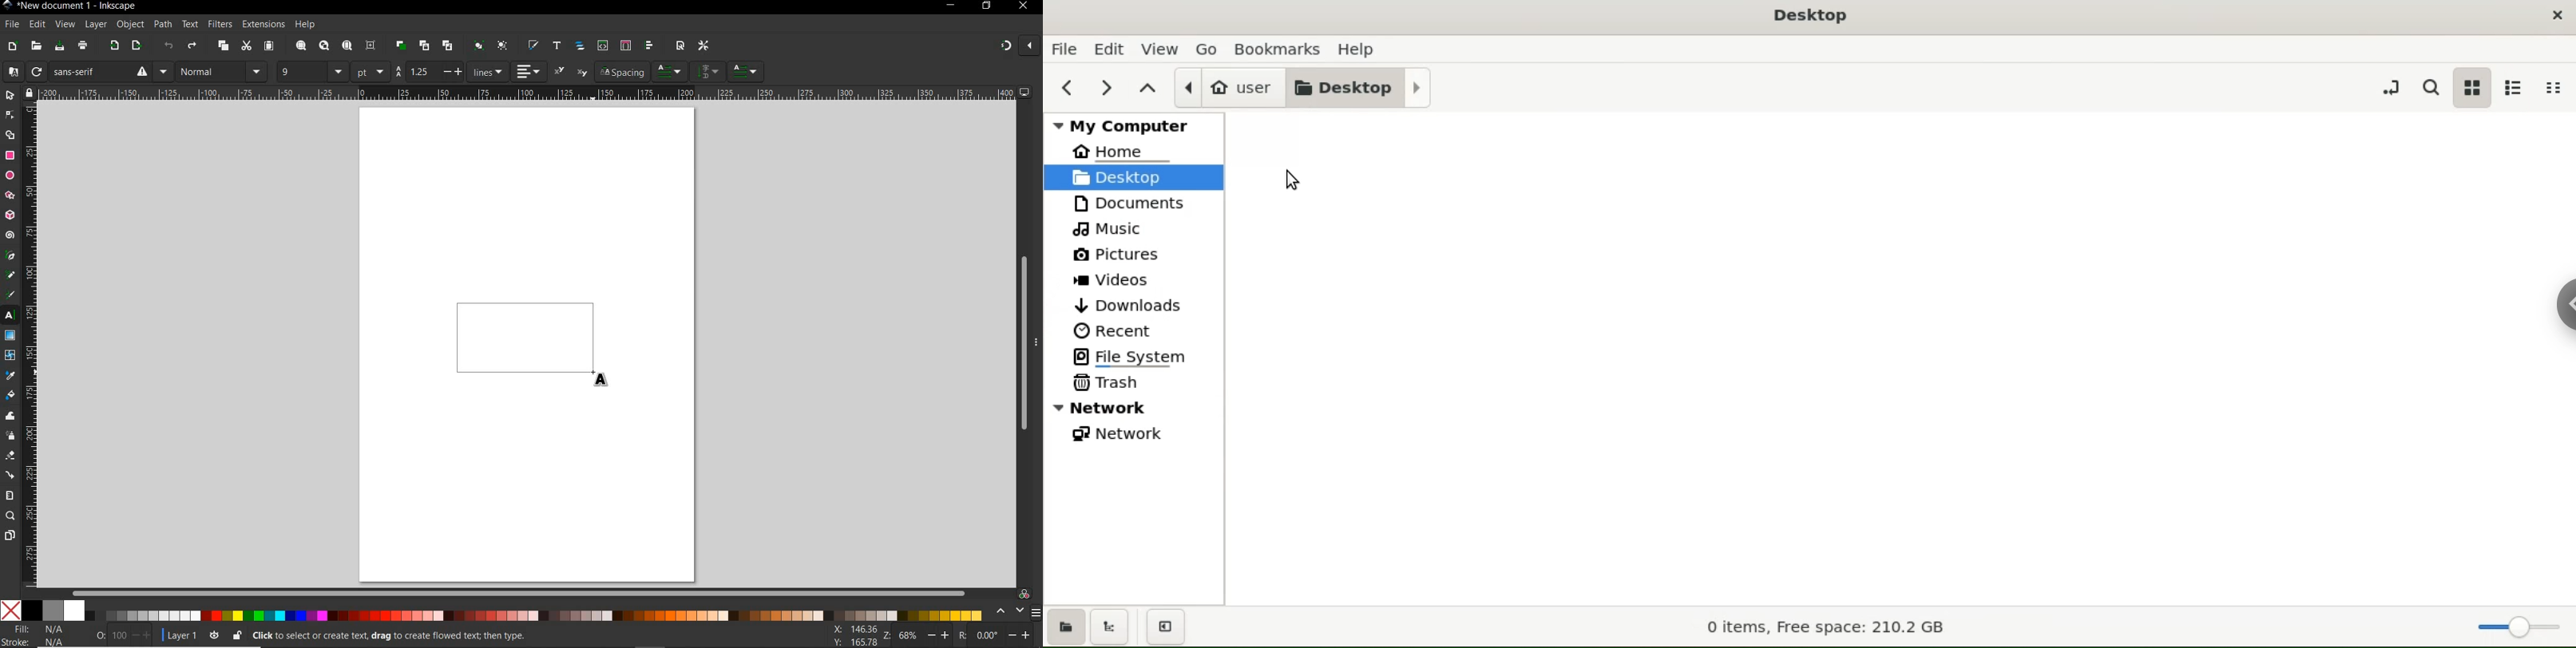  What do you see at coordinates (556, 45) in the screenshot?
I see `open text` at bounding box center [556, 45].